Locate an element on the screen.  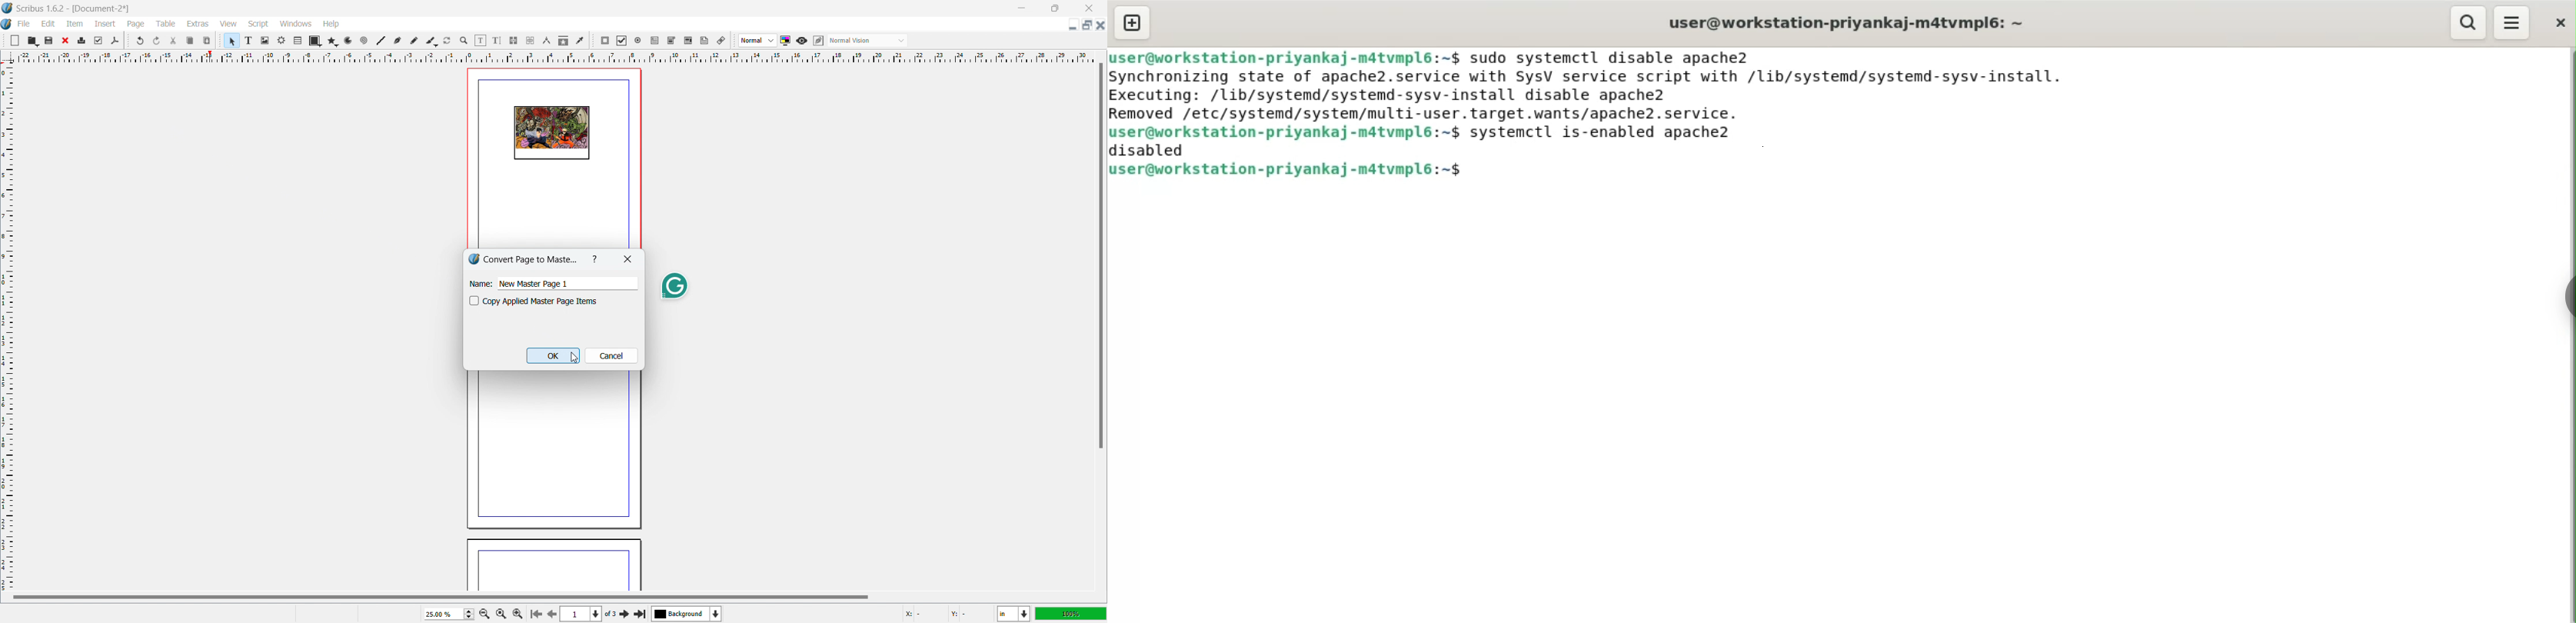
windows is located at coordinates (296, 24).